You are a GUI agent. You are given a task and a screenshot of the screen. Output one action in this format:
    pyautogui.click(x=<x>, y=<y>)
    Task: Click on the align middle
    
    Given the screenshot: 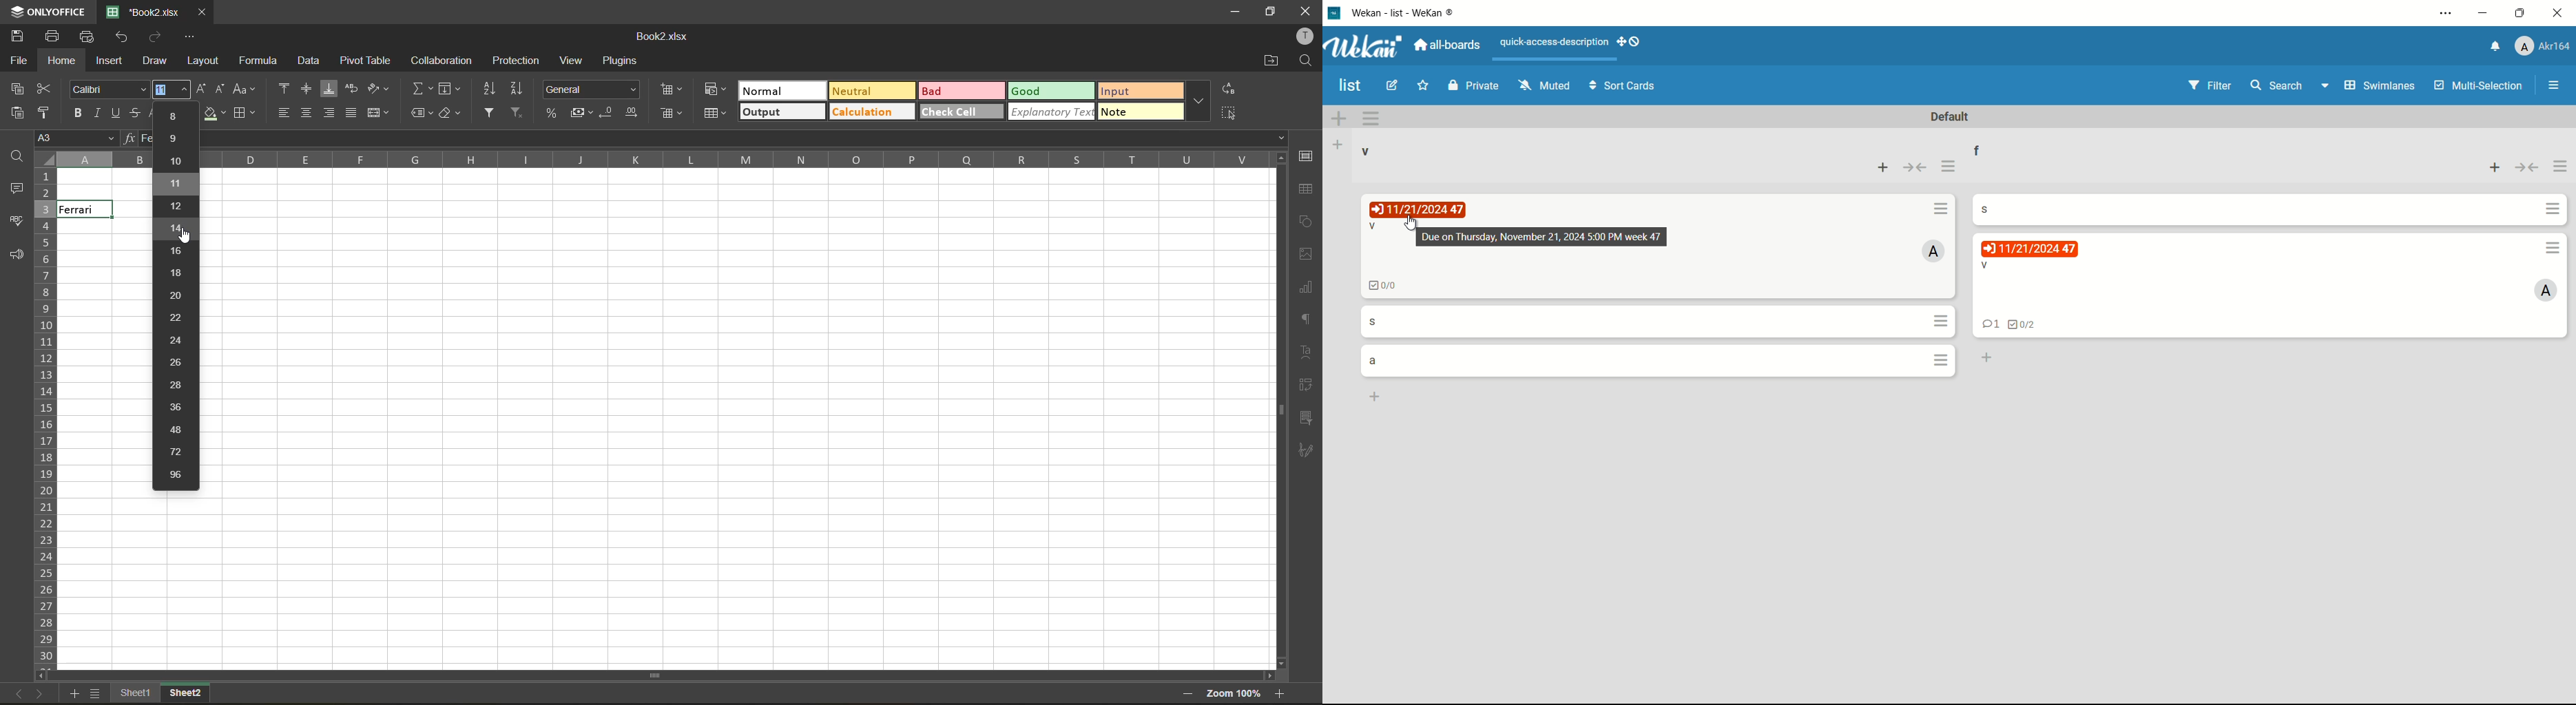 What is the action you would take?
    pyautogui.click(x=309, y=88)
    